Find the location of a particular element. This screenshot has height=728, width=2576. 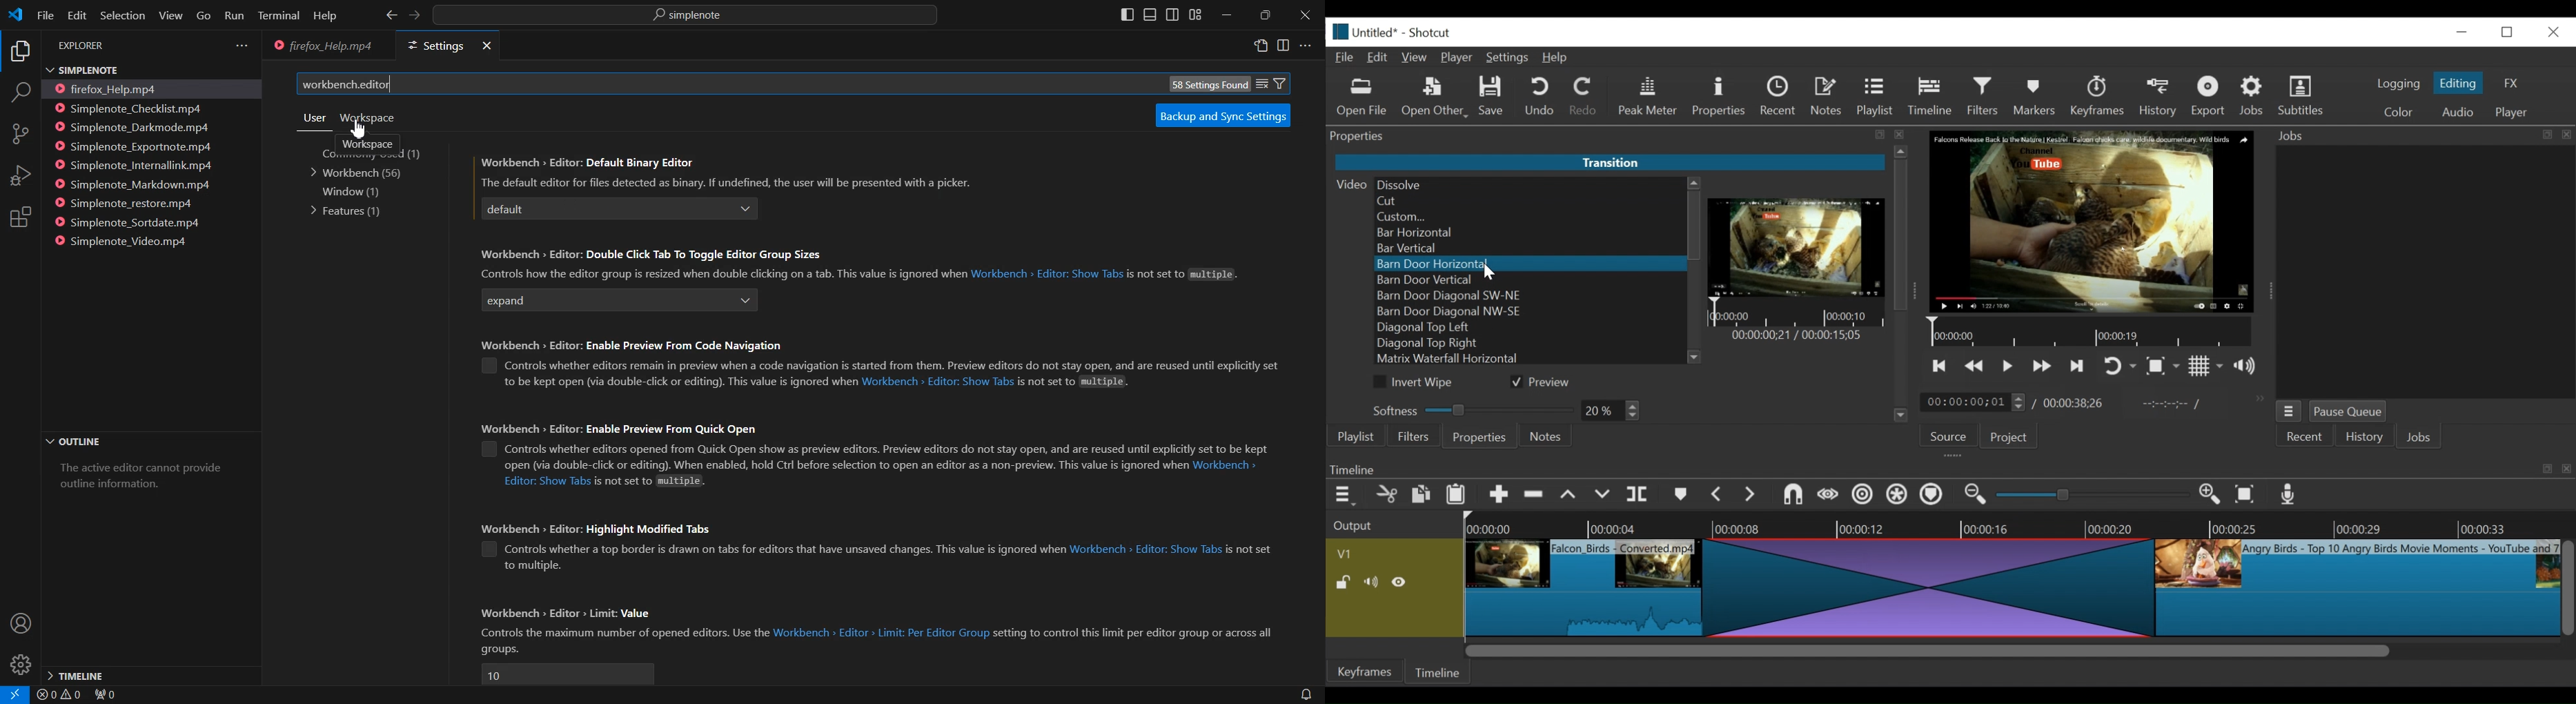

is not set to multiple. is located at coordinates (656, 480).